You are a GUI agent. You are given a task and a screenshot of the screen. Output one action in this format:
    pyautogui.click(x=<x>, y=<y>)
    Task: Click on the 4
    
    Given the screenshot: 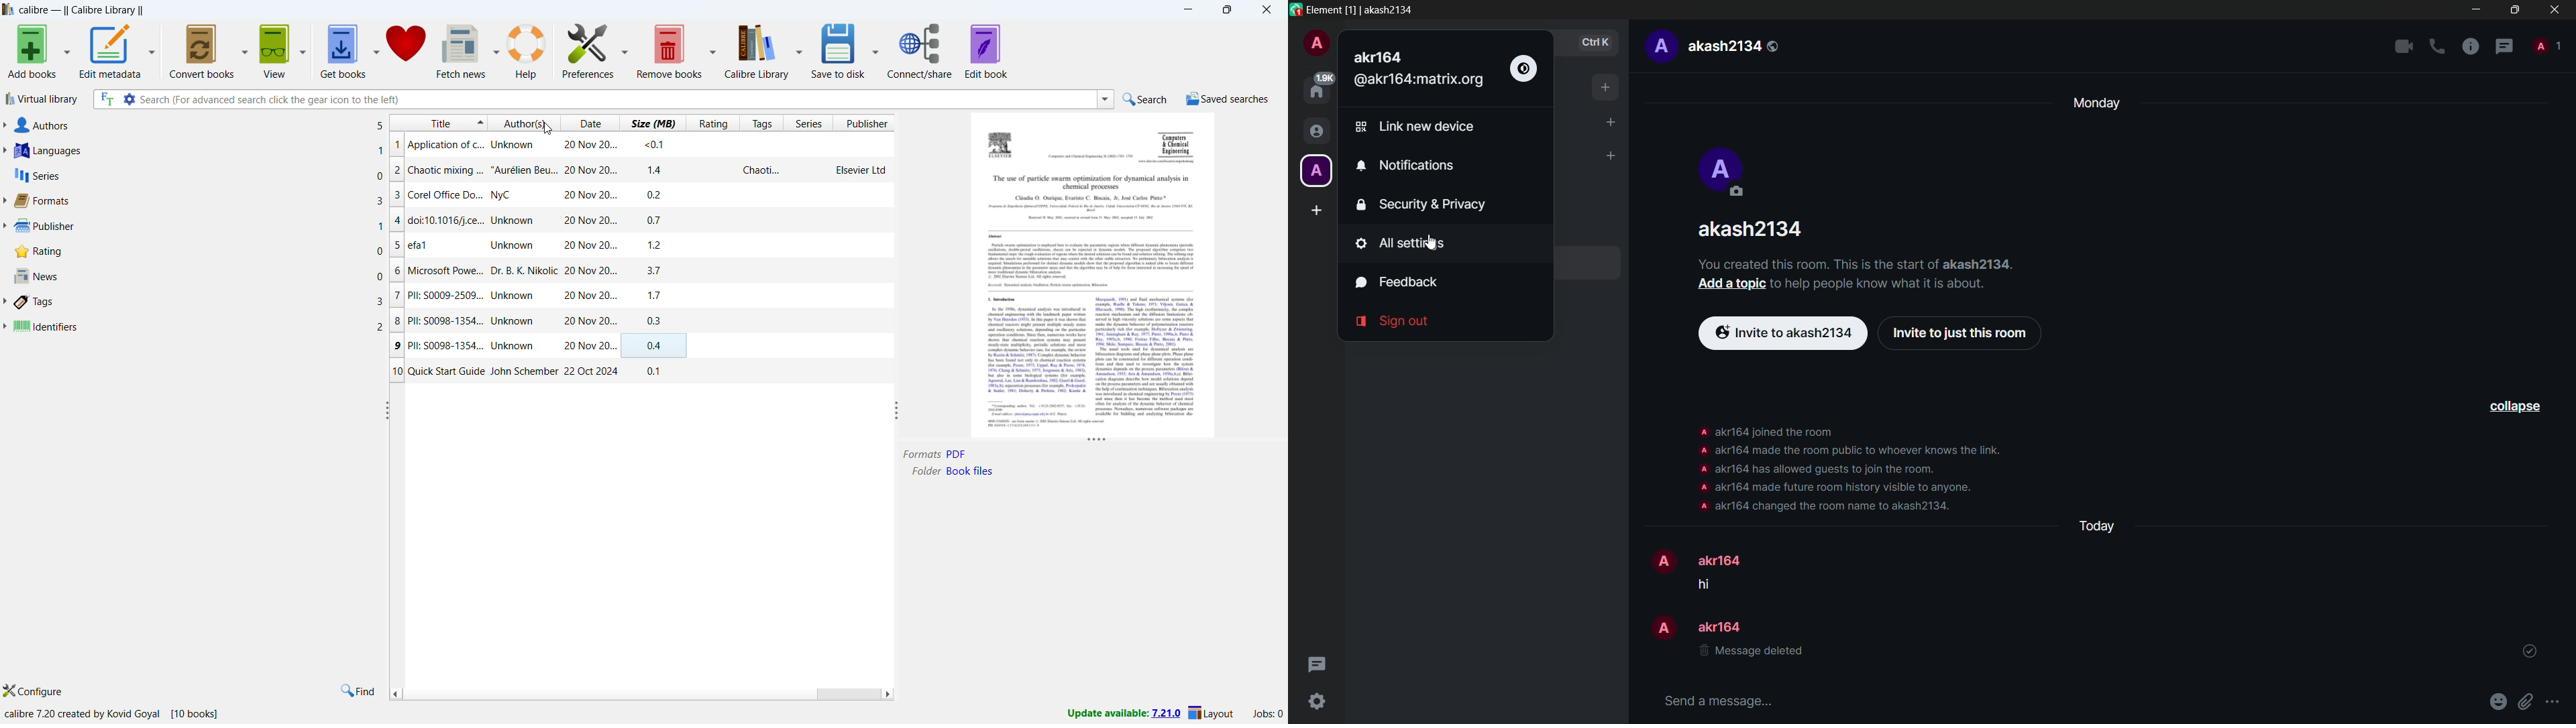 What is the action you would take?
    pyautogui.click(x=395, y=217)
    